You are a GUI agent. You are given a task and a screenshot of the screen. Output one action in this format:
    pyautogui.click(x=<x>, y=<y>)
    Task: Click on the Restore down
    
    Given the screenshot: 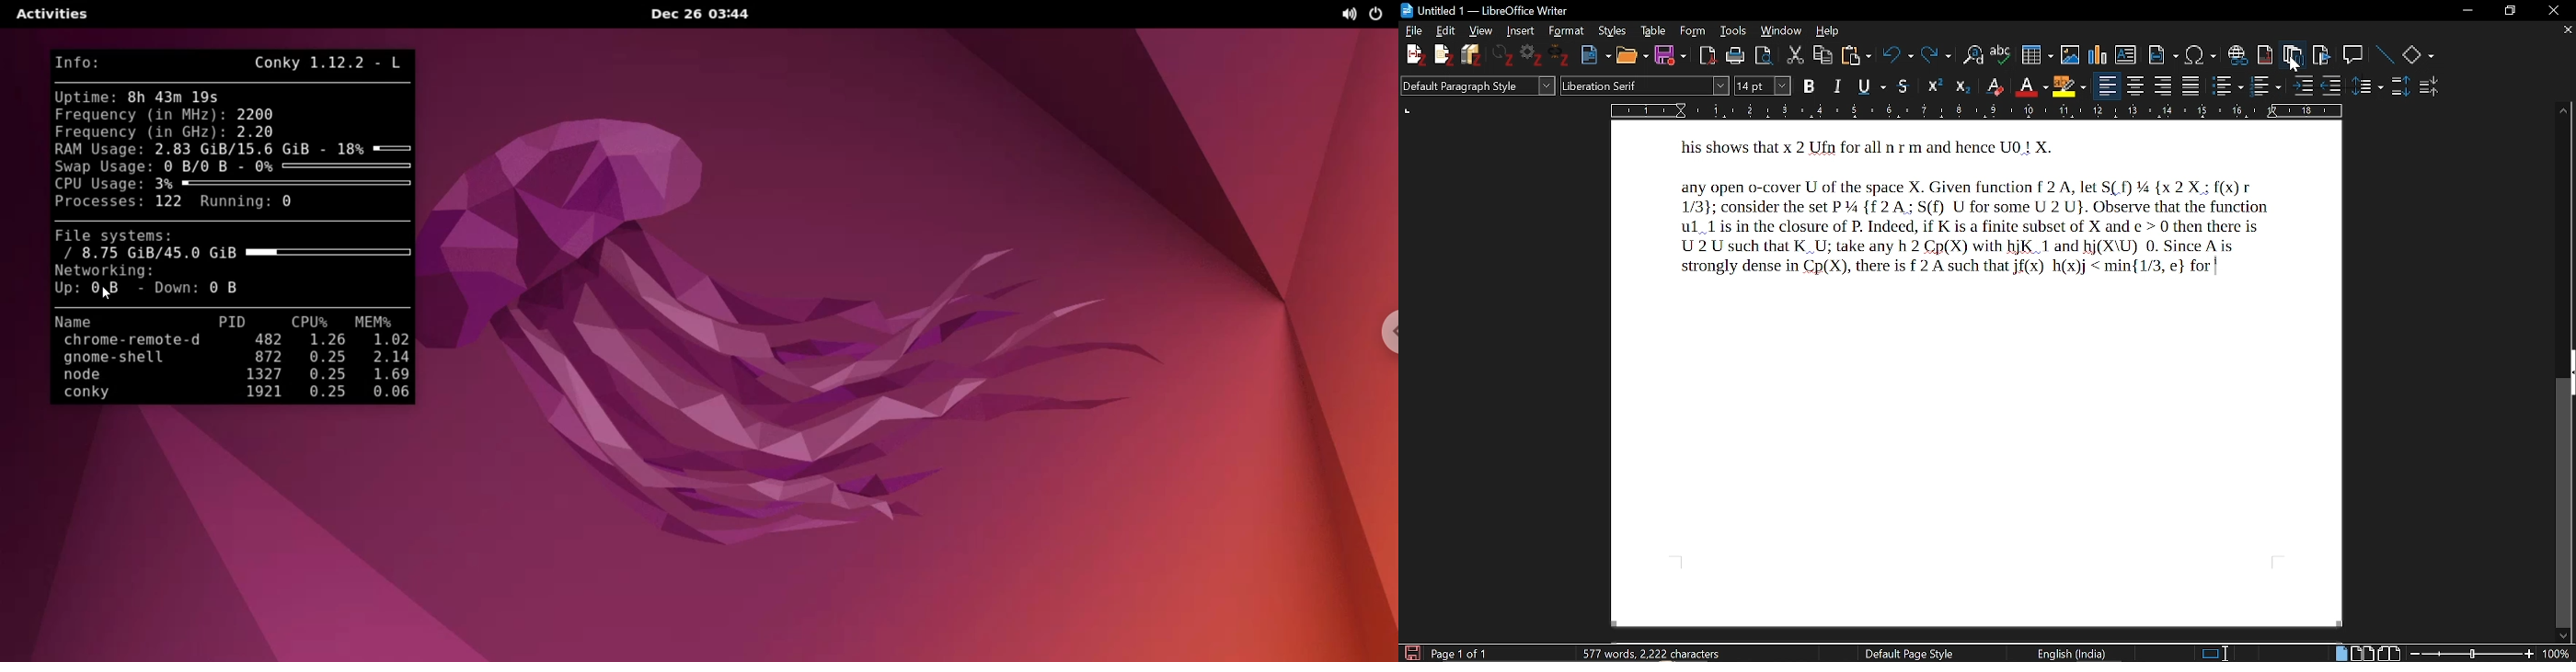 What is the action you would take?
    pyautogui.click(x=2507, y=11)
    